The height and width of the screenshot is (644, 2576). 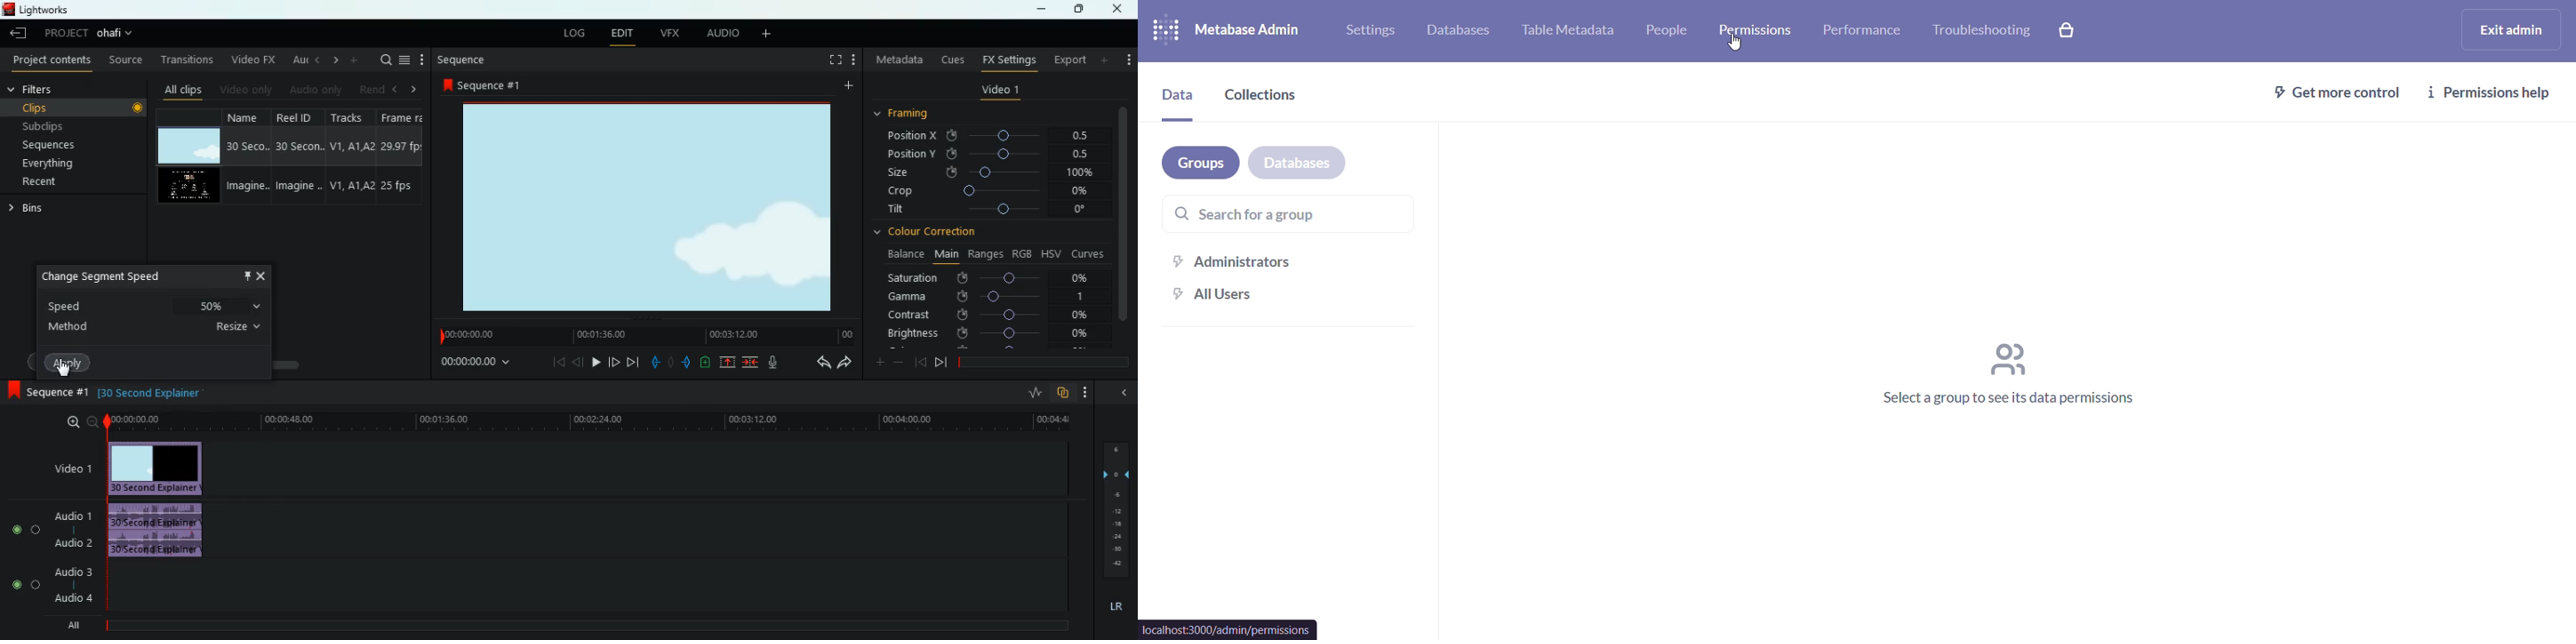 I want to click on video 1, so click(x=75, y=468).